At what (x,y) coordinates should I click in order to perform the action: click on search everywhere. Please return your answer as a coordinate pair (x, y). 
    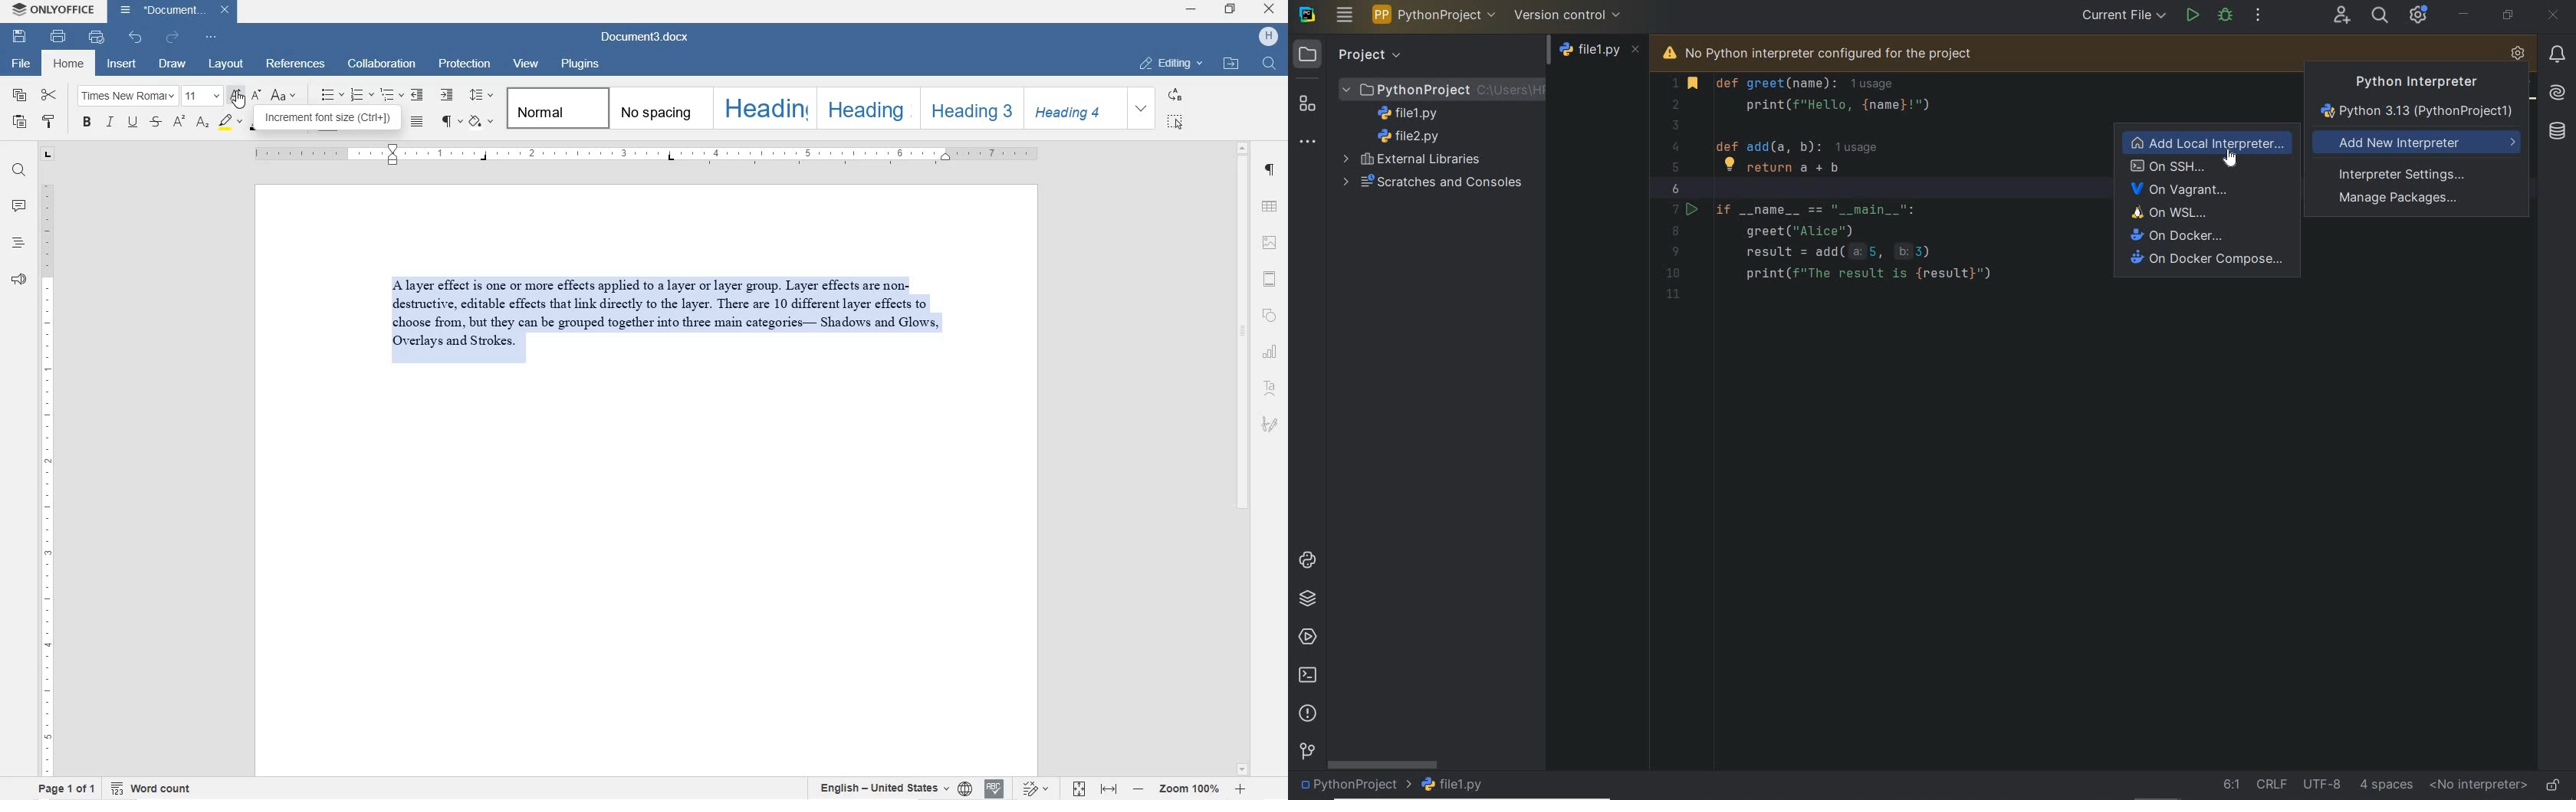
    Looking at the image, I should click on (2380, 15).